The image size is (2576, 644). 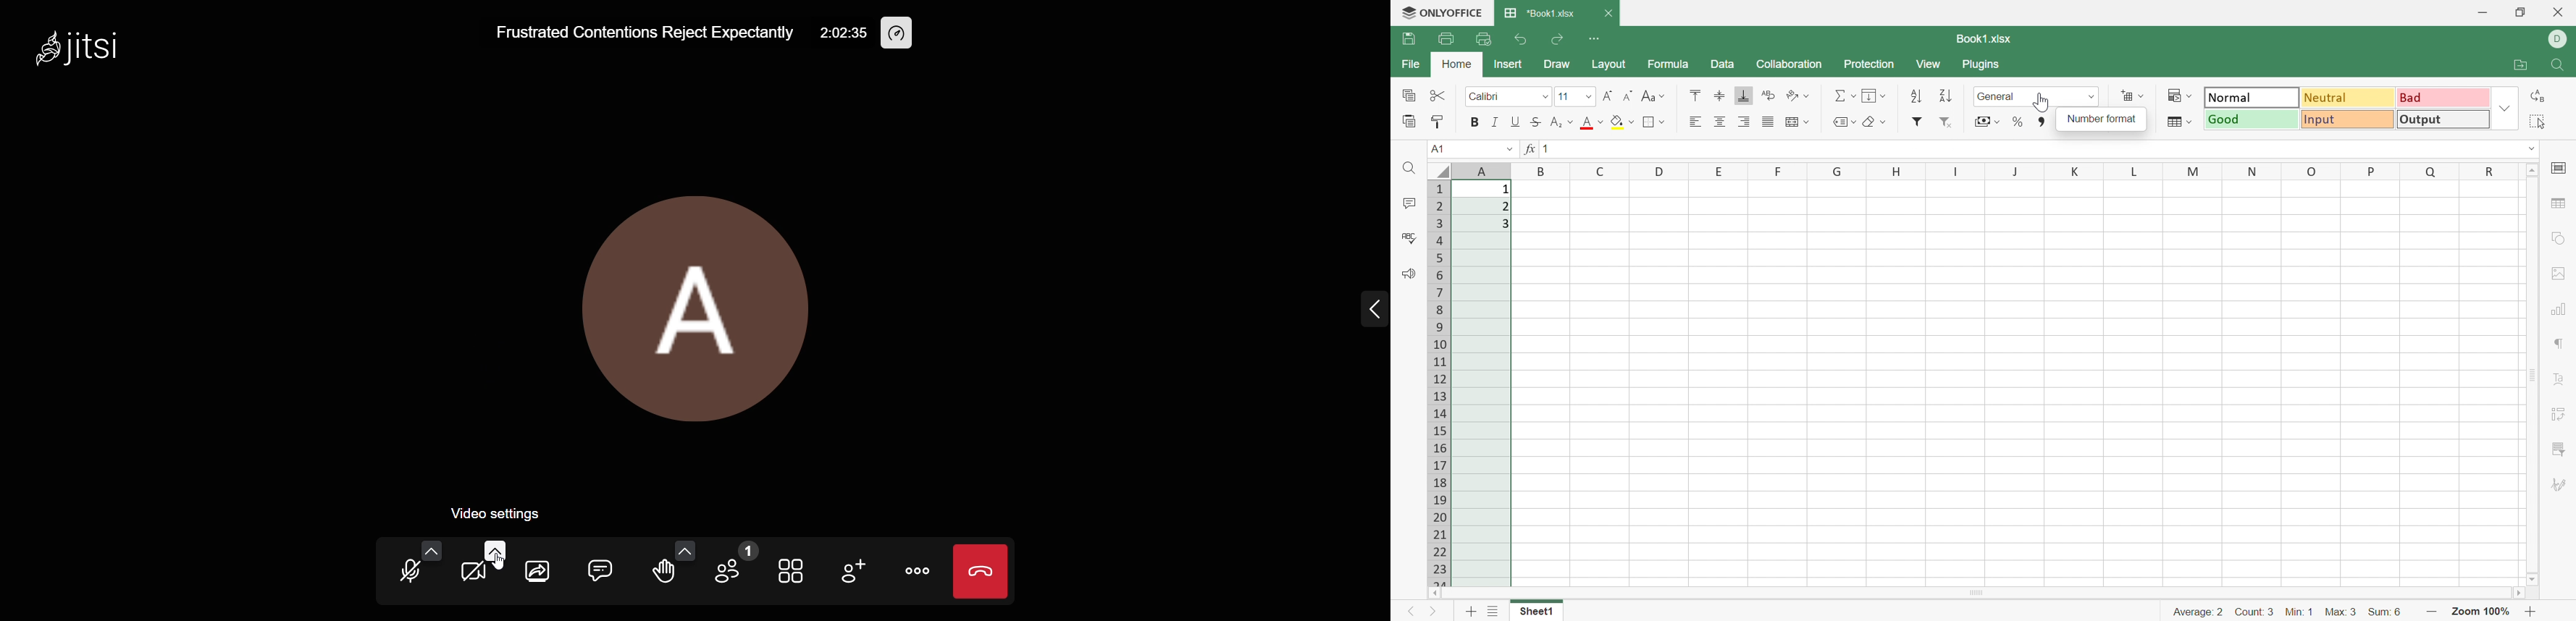 I want to click on Fill color, so click(x=1622, y=121).